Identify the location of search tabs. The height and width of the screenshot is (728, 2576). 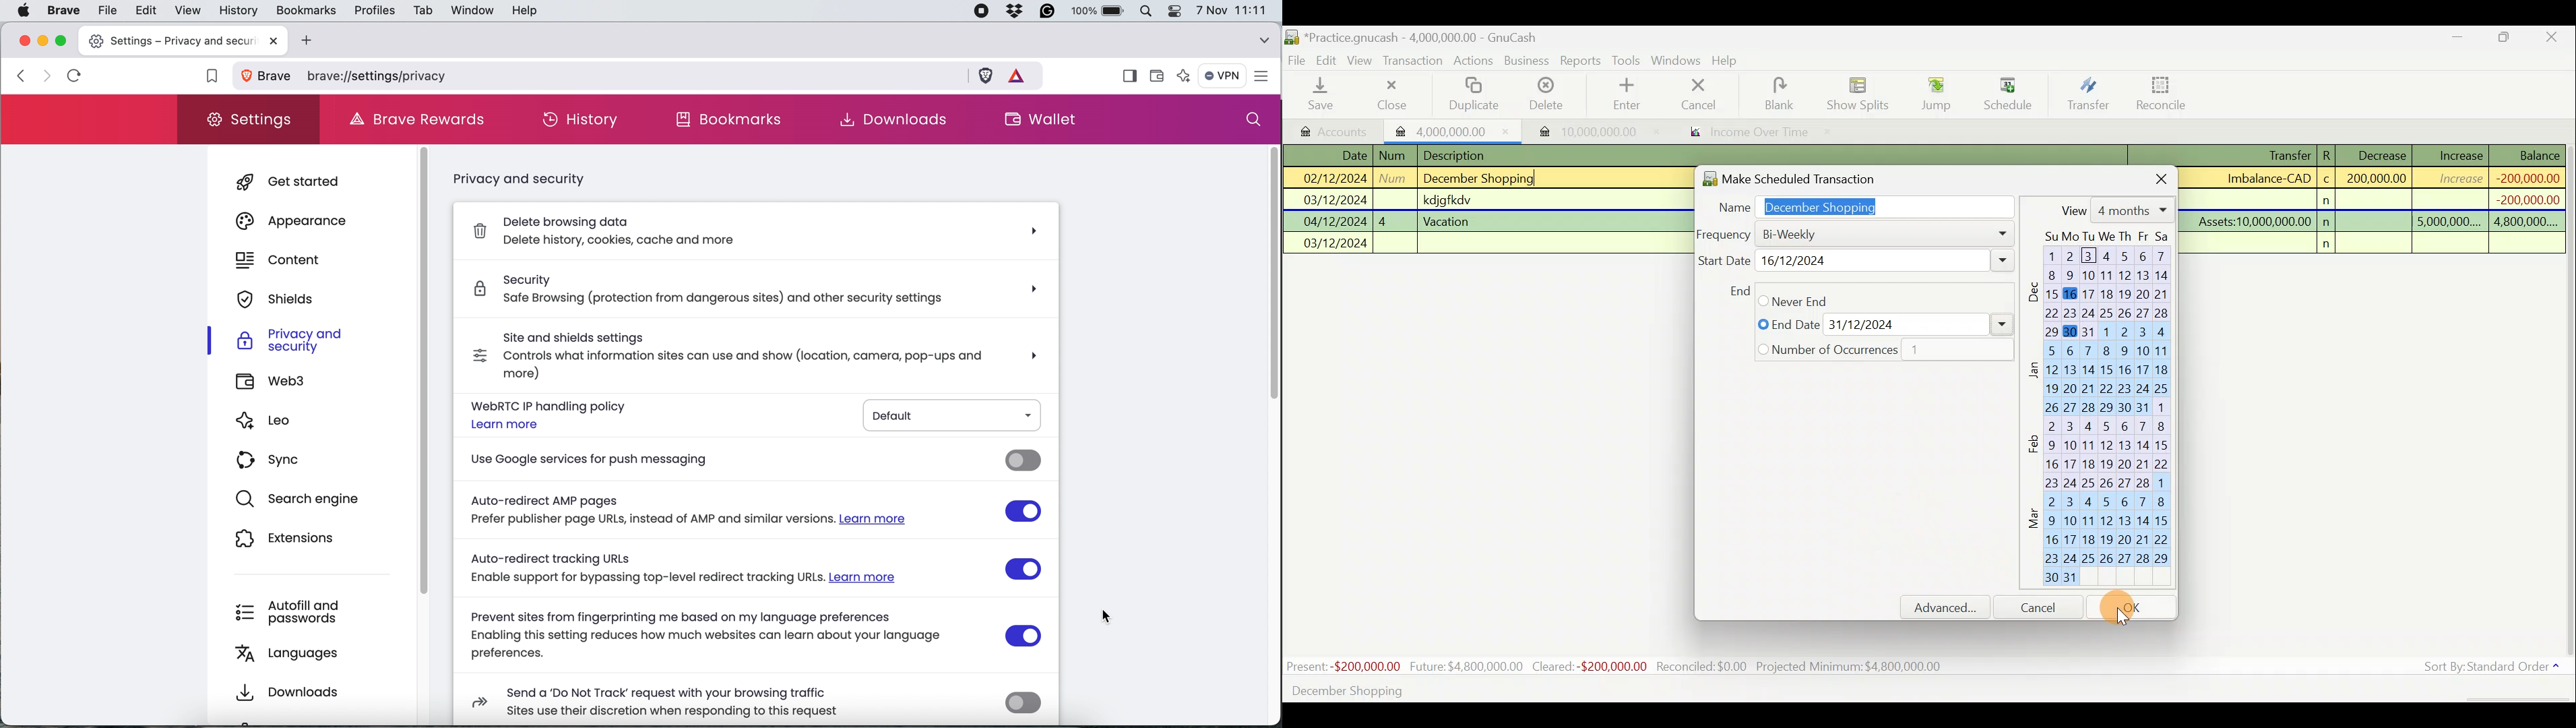
(1265, 38).